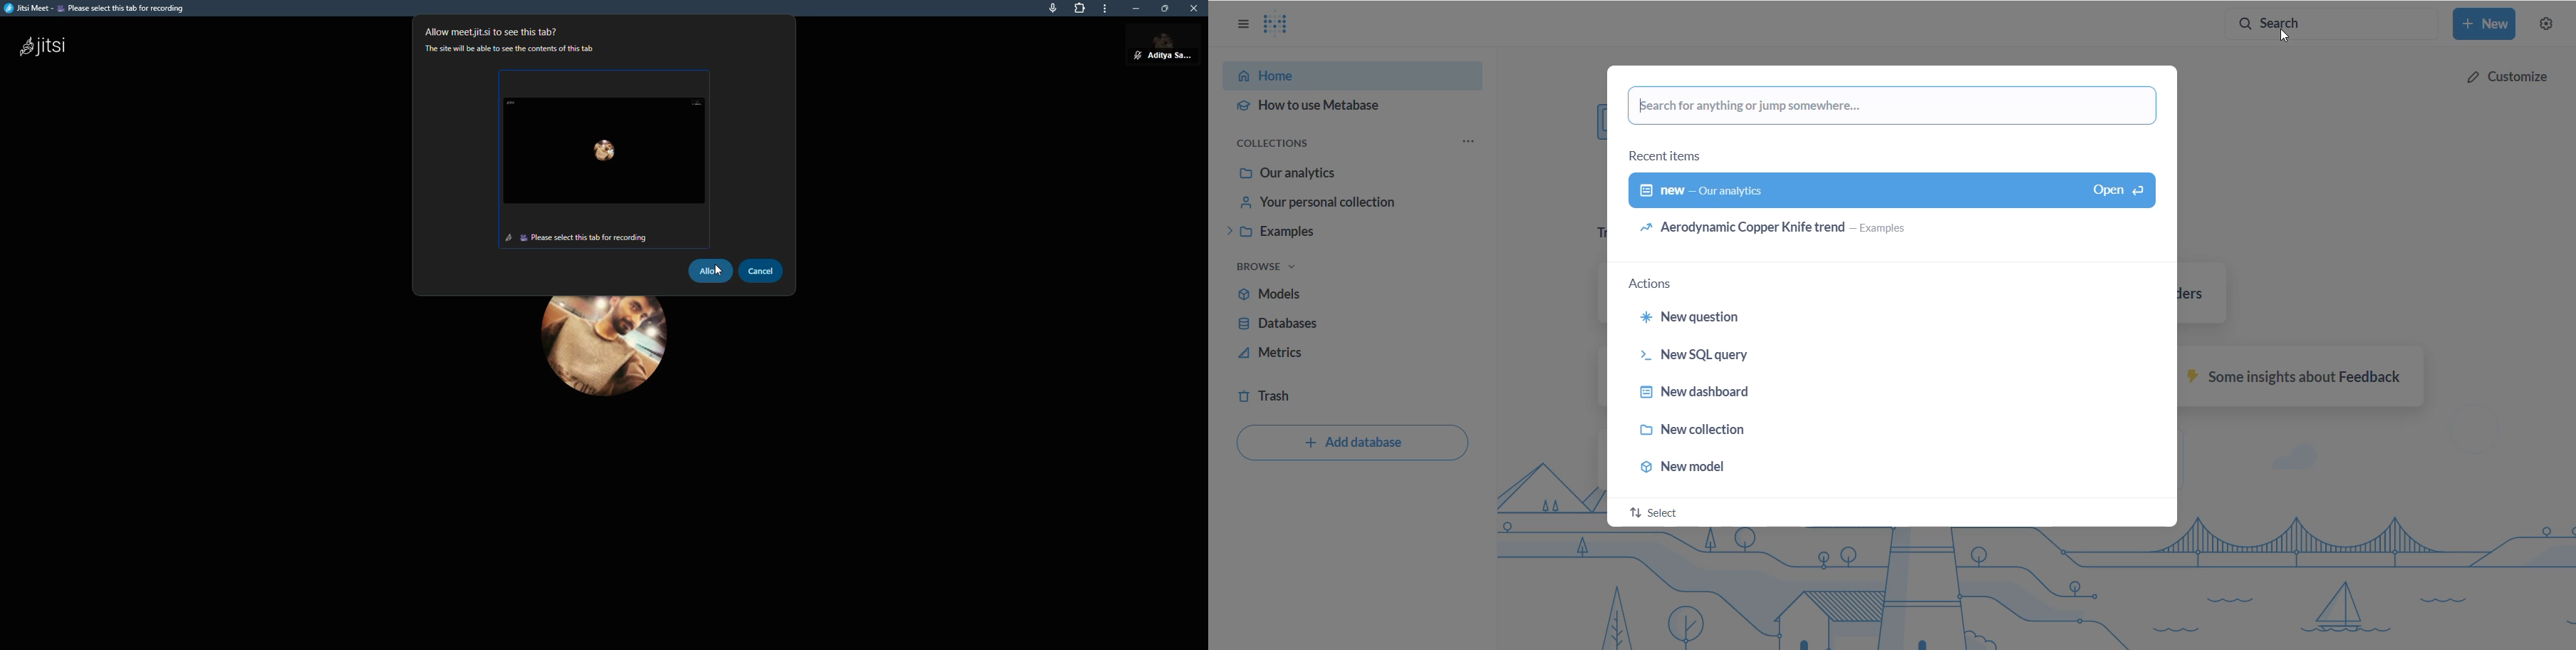 The width and height of the screenshot is (2576, 672). I want to click on new model, so click(1868, 469).